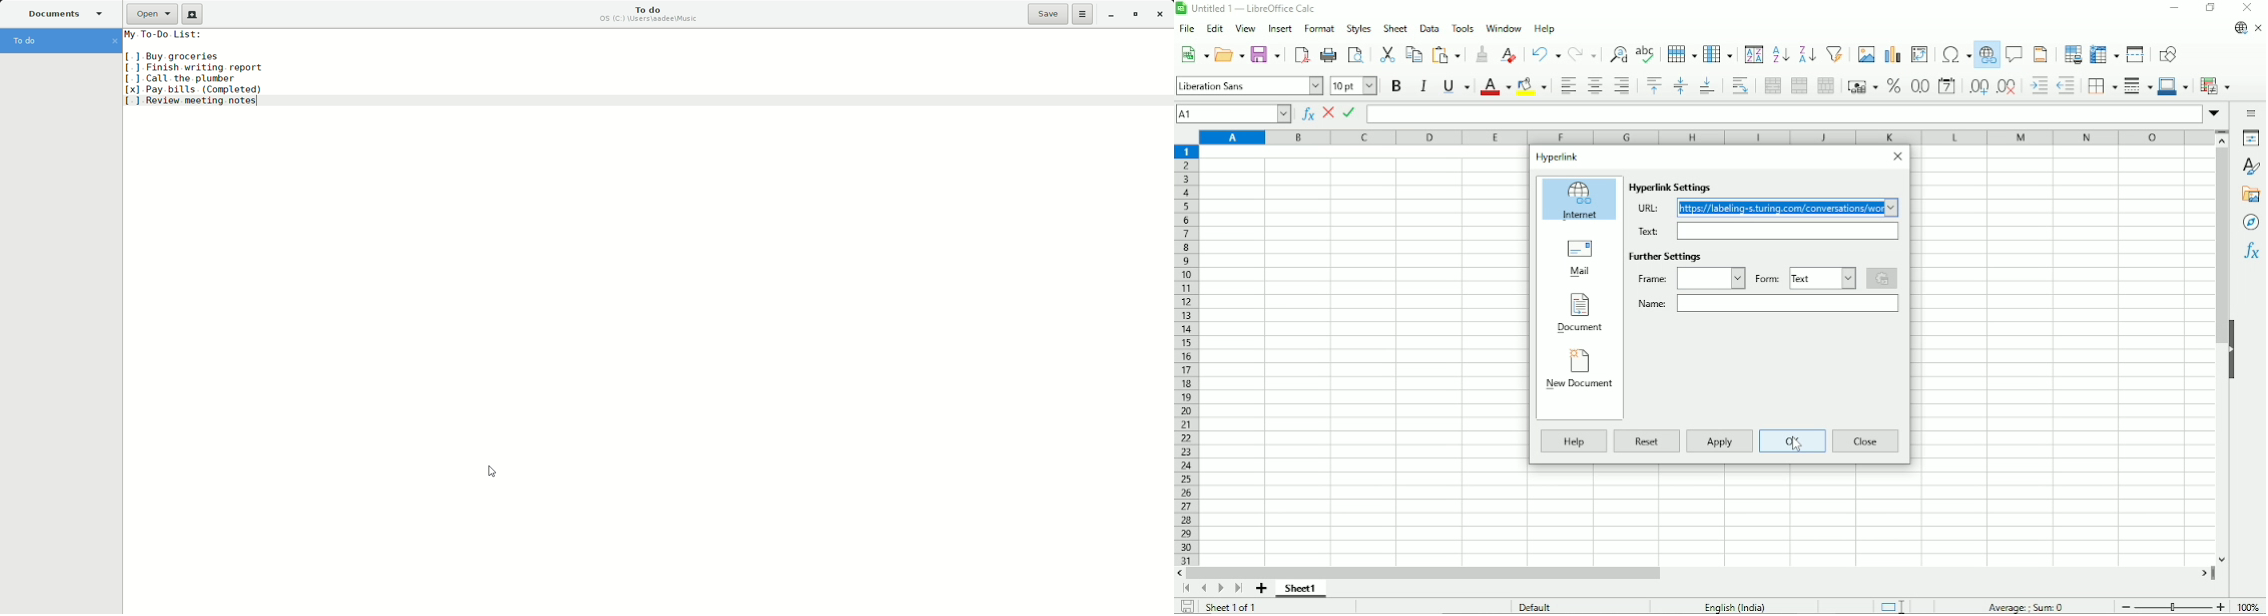 This screenshot has height=616, width=2268. Describe the element at coordinates (1867, 440) in the screenshot. I see `Close` at that location.